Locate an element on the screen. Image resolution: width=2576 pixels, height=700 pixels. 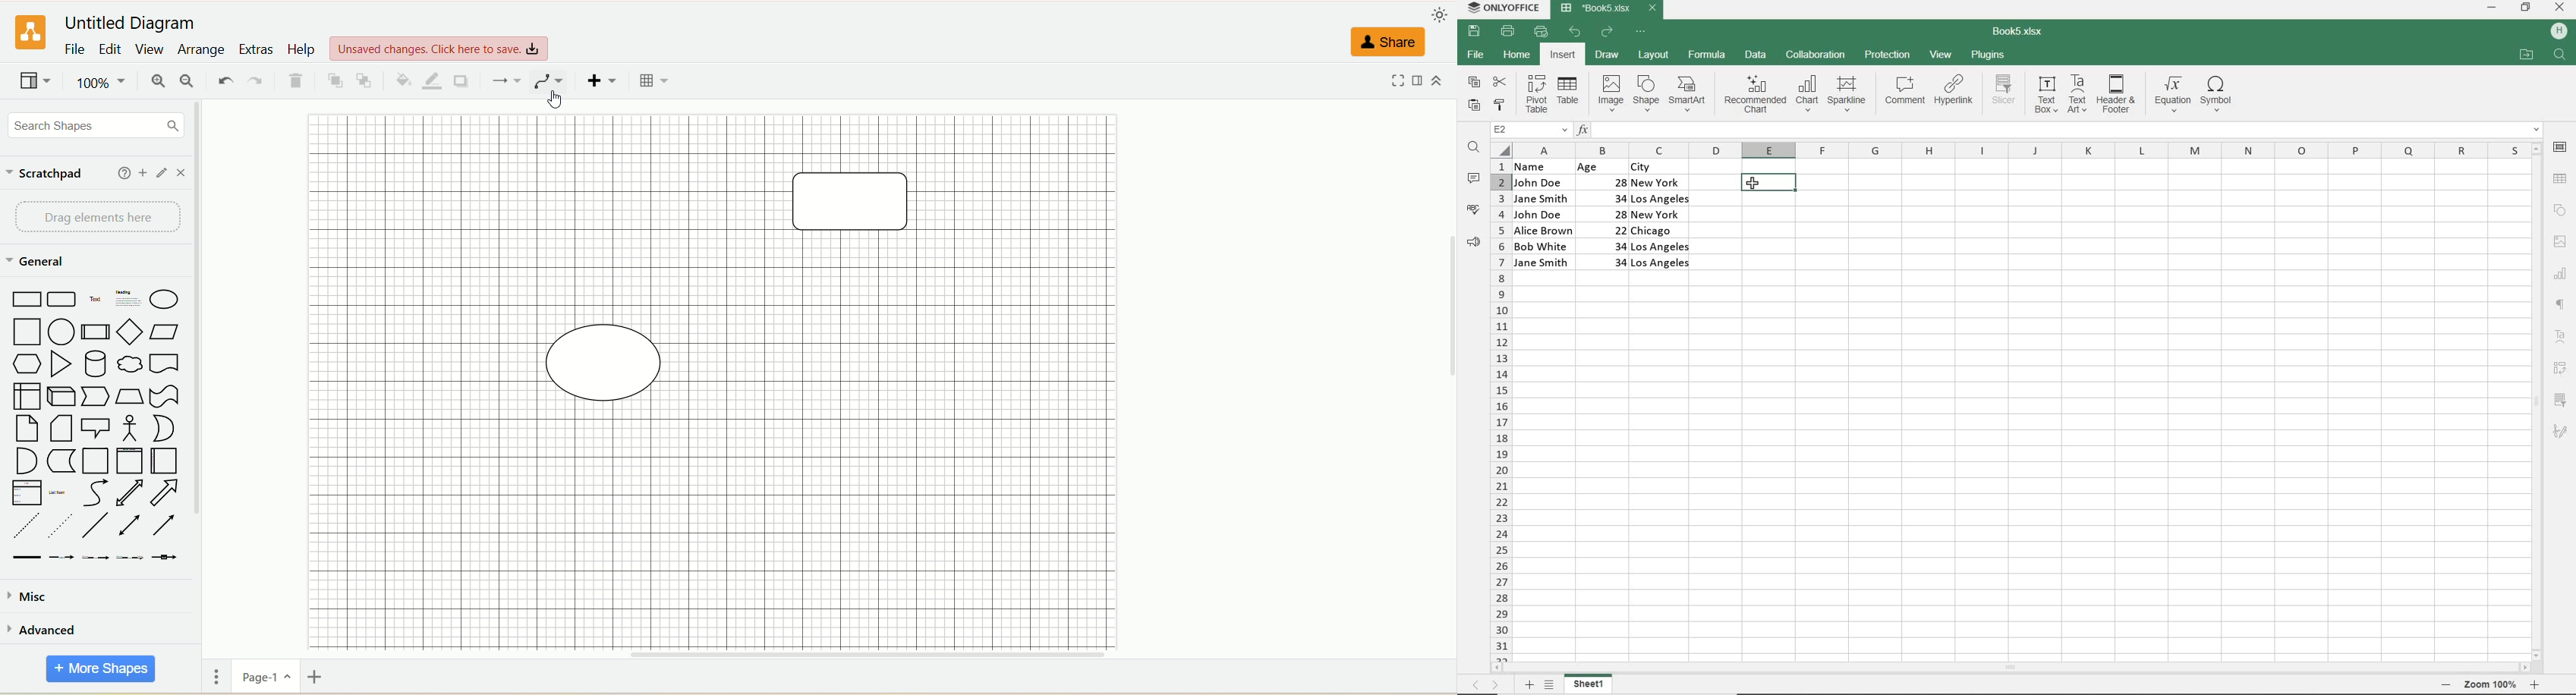
HOME is located at coordinates (1516, 54).